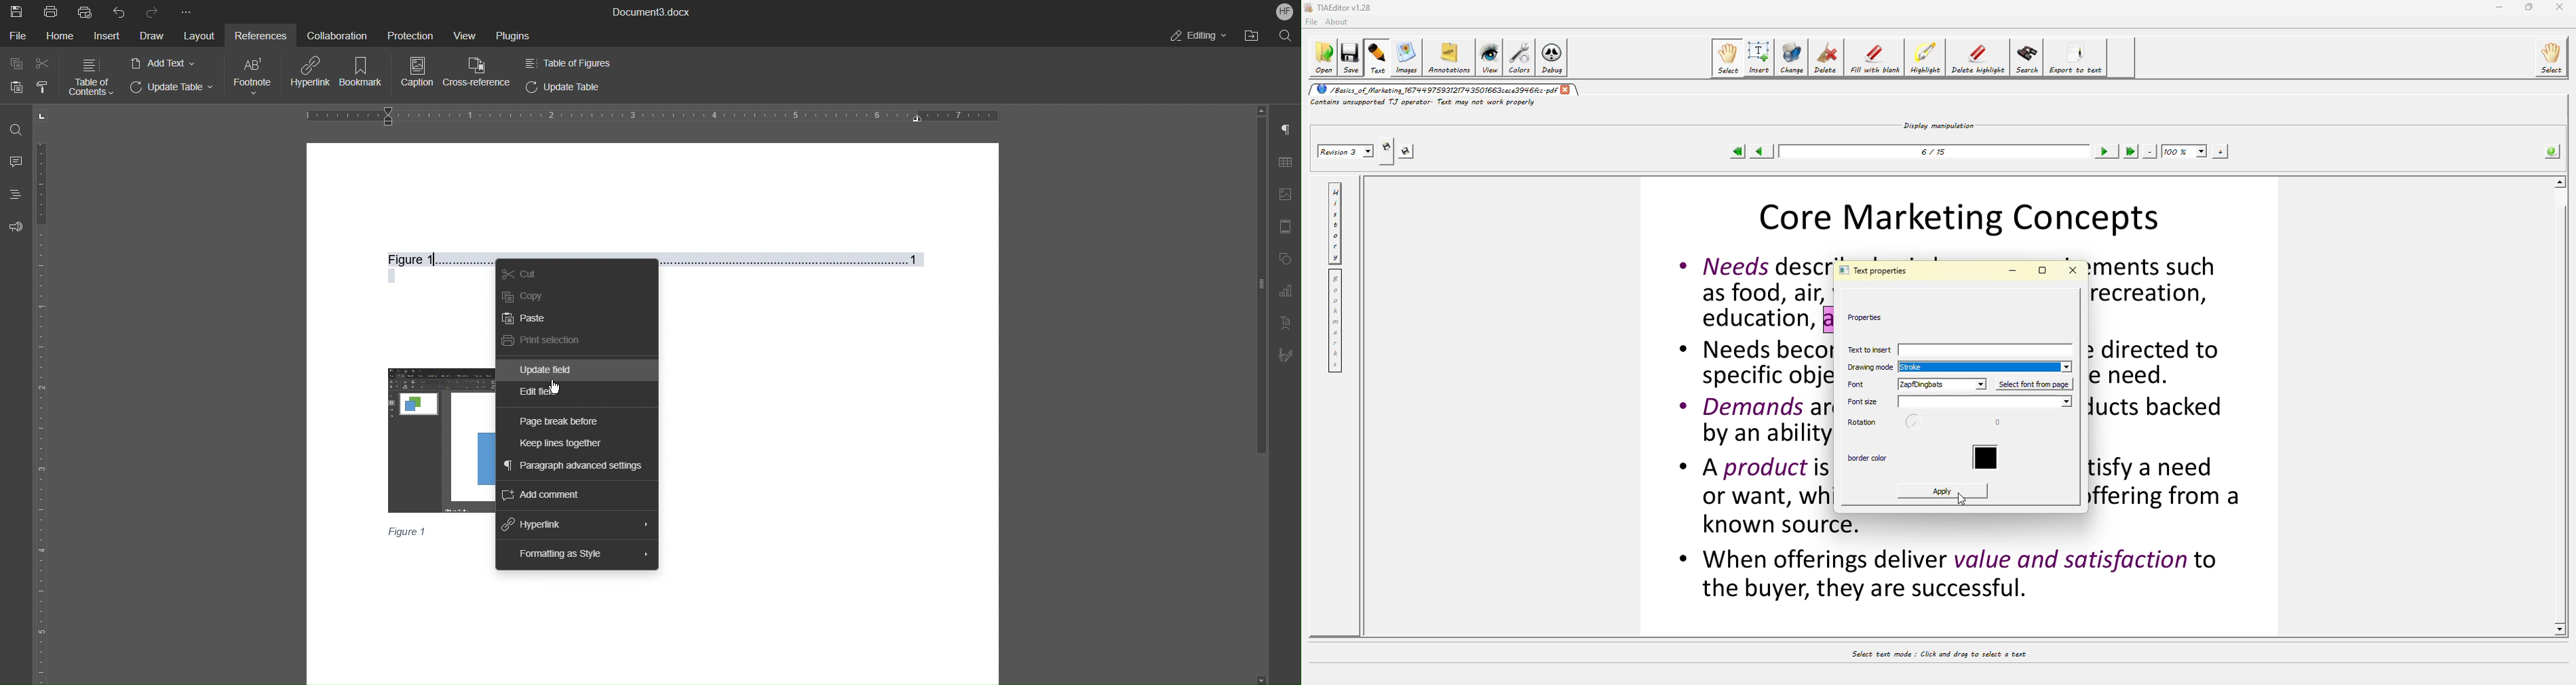 The width and height of the screenshot is (2576, 700). What do you see at coordinates (404, 34) in the screenshot?
I see `Protection` at bounding box center [404, 34].